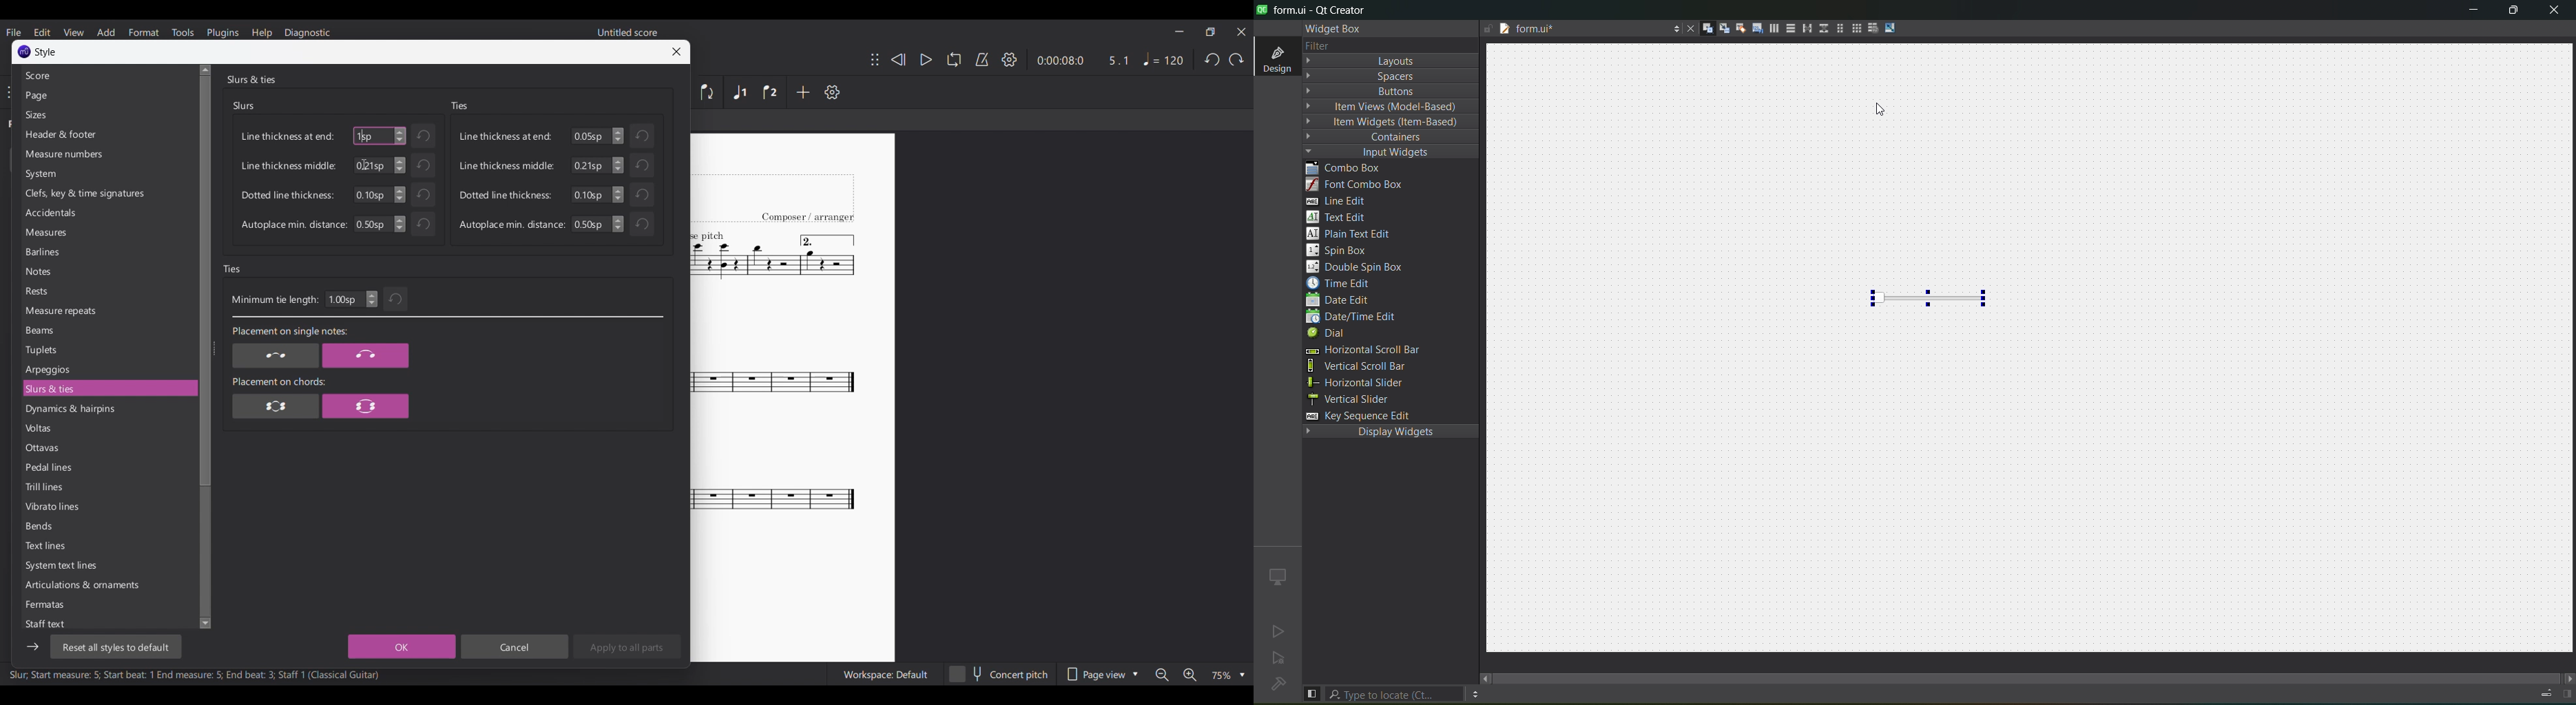 The image size is (2576, 728). What do you see at coordinates (1340, 251) in the screenshot?
I see `spin box` at bounding box center [1340, 251].